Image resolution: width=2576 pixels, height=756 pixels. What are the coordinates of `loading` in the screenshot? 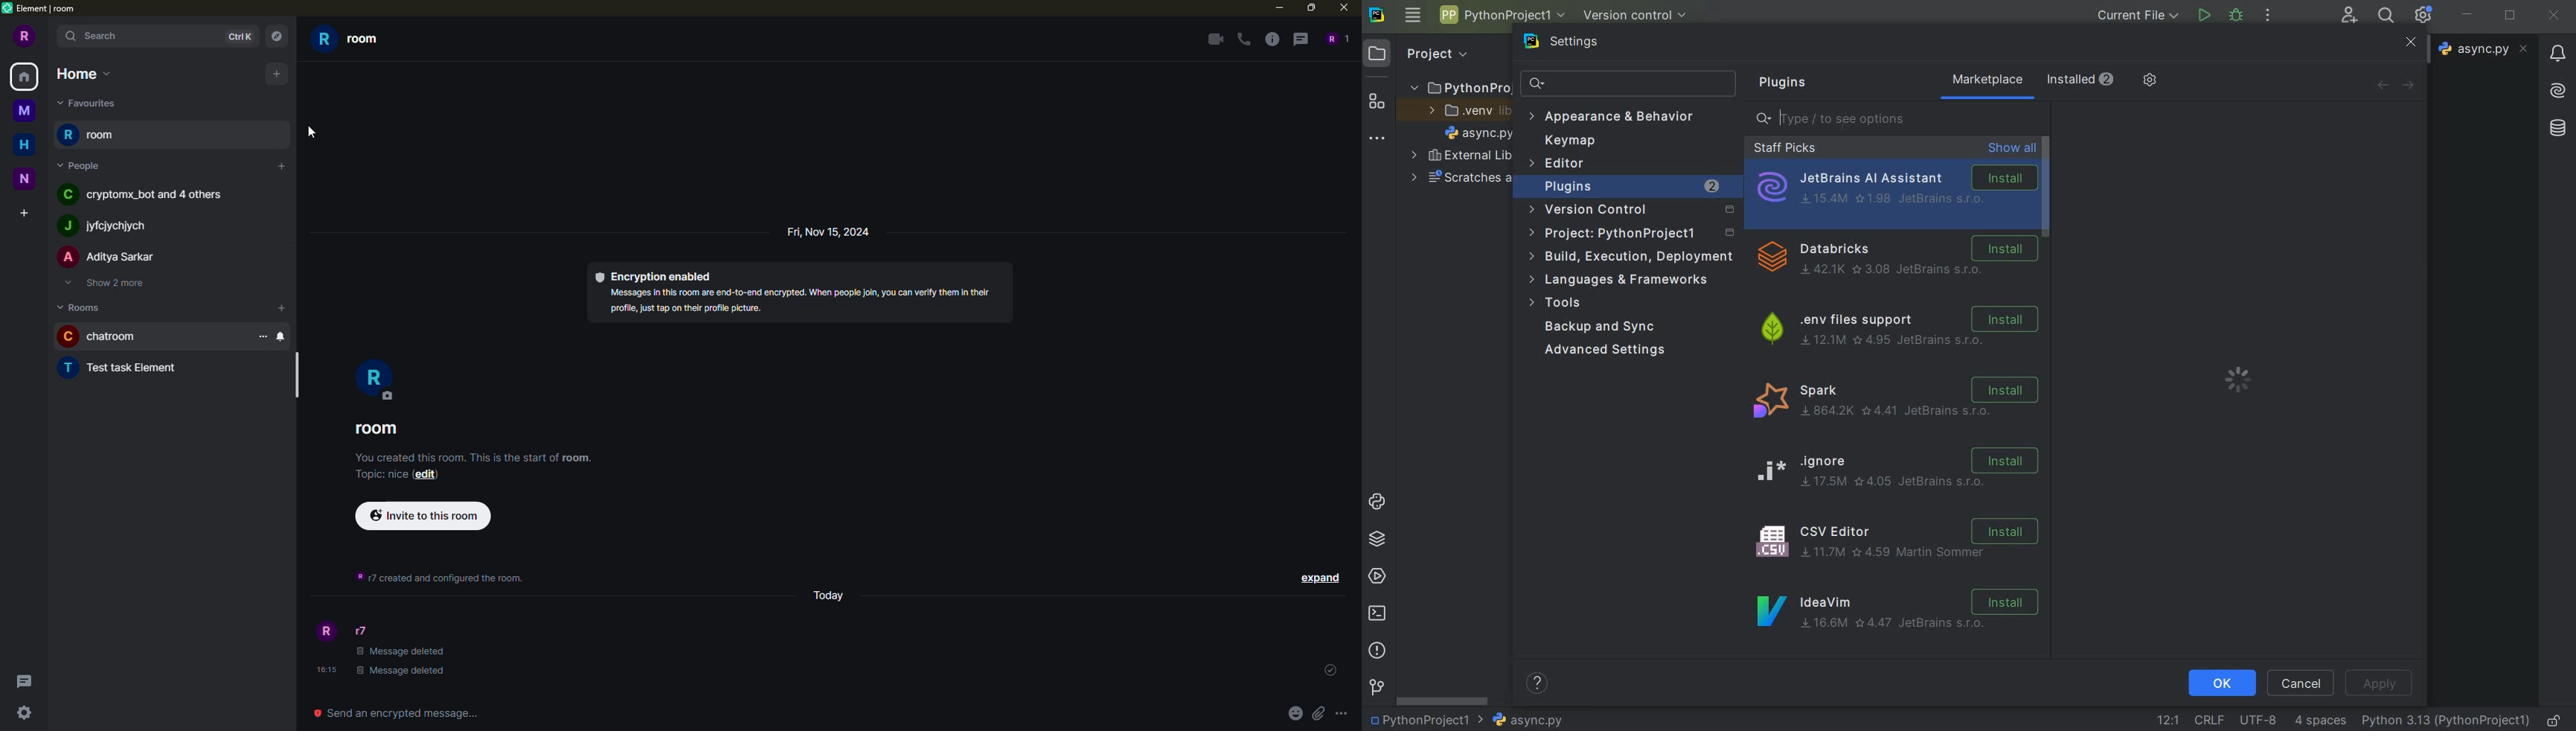 It's located at (2241, 380).